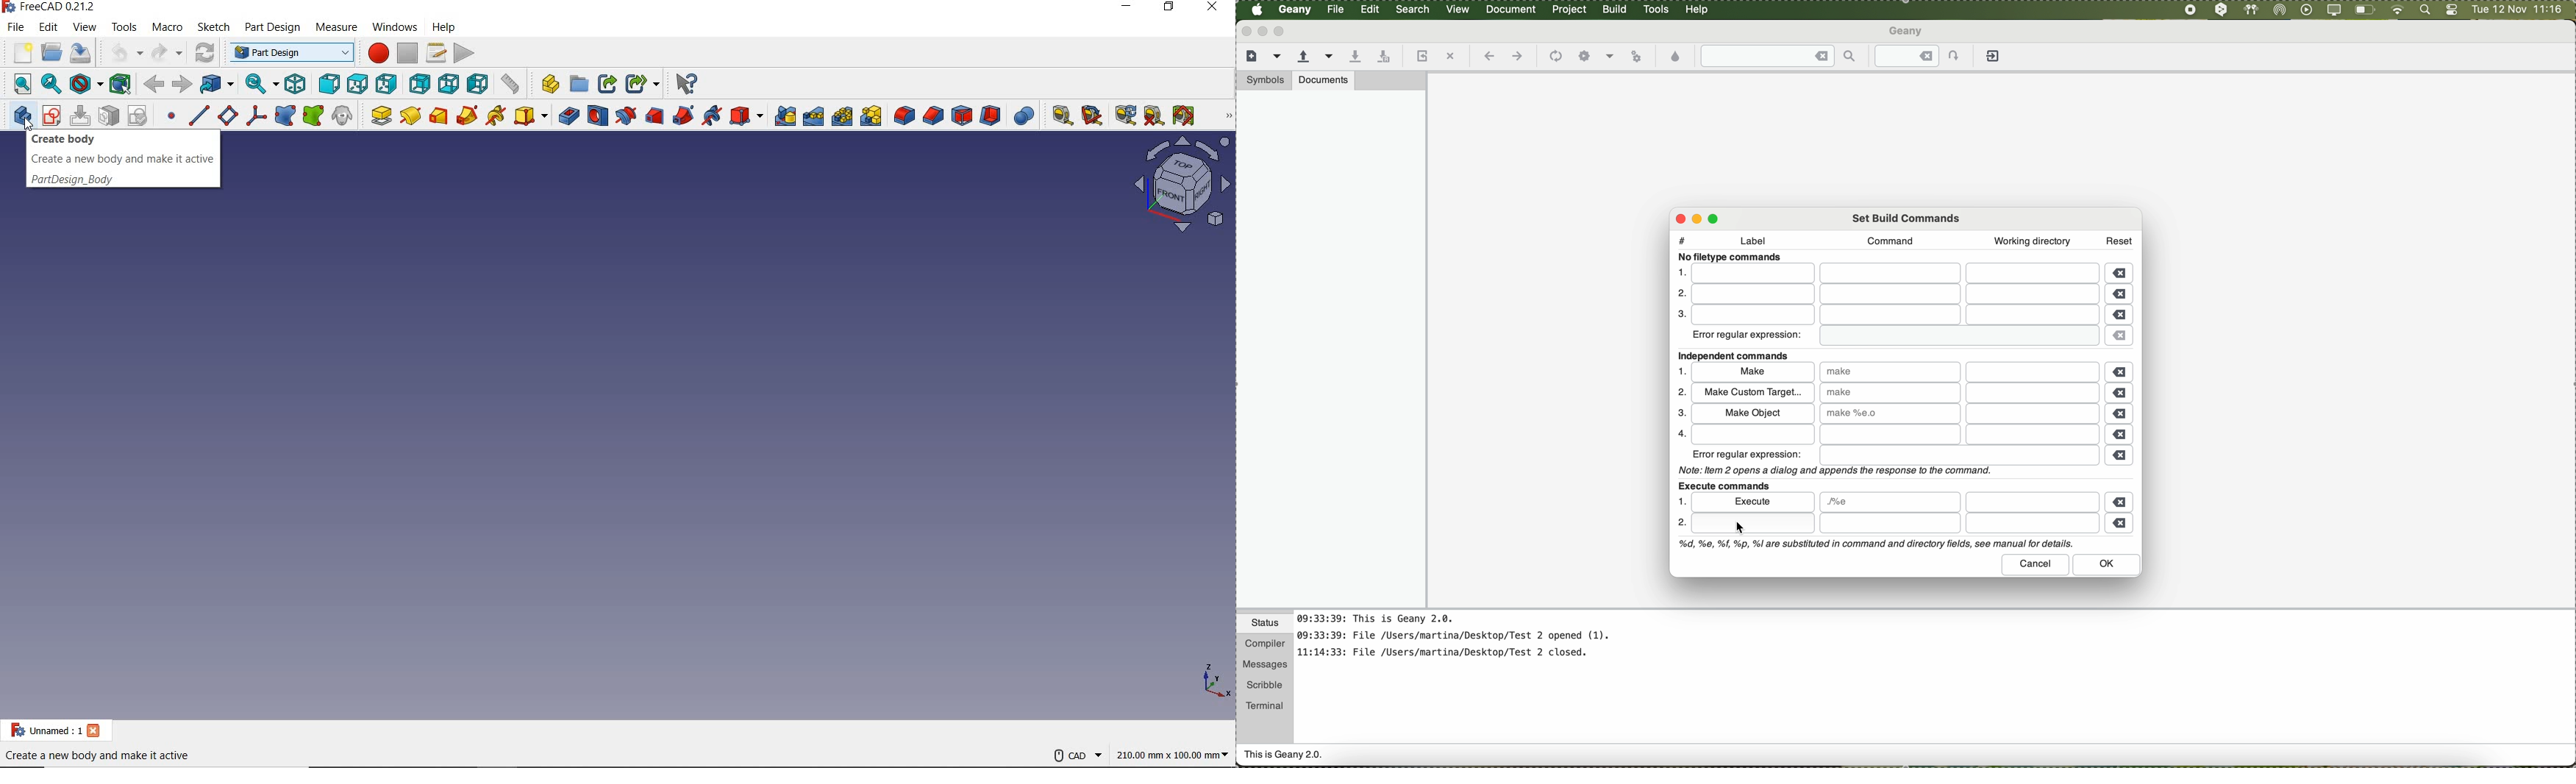 The height and width of the screenshot is (784, 2576). I want to click on isometric, so click(296, 85).